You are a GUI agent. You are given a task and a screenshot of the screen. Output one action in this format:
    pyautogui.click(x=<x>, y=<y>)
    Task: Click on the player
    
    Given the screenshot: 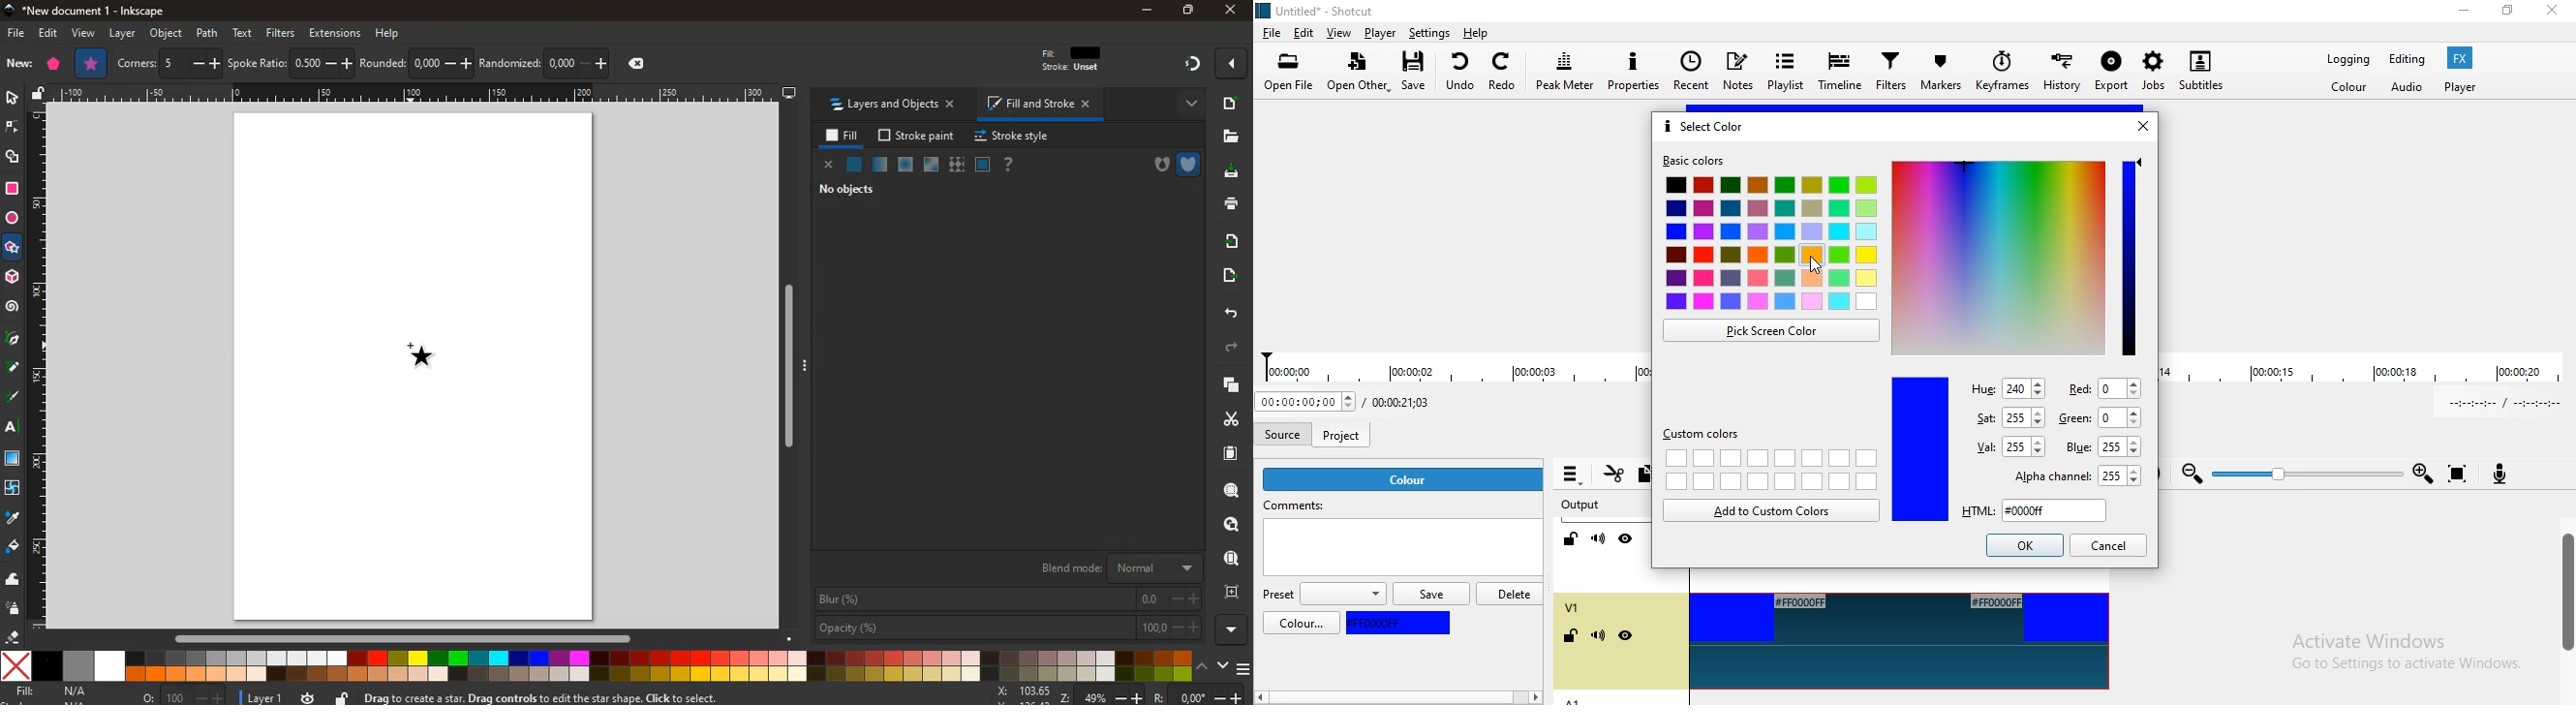 What is the action you would take?
    pyautogui.click(x=2460, y=87)
    